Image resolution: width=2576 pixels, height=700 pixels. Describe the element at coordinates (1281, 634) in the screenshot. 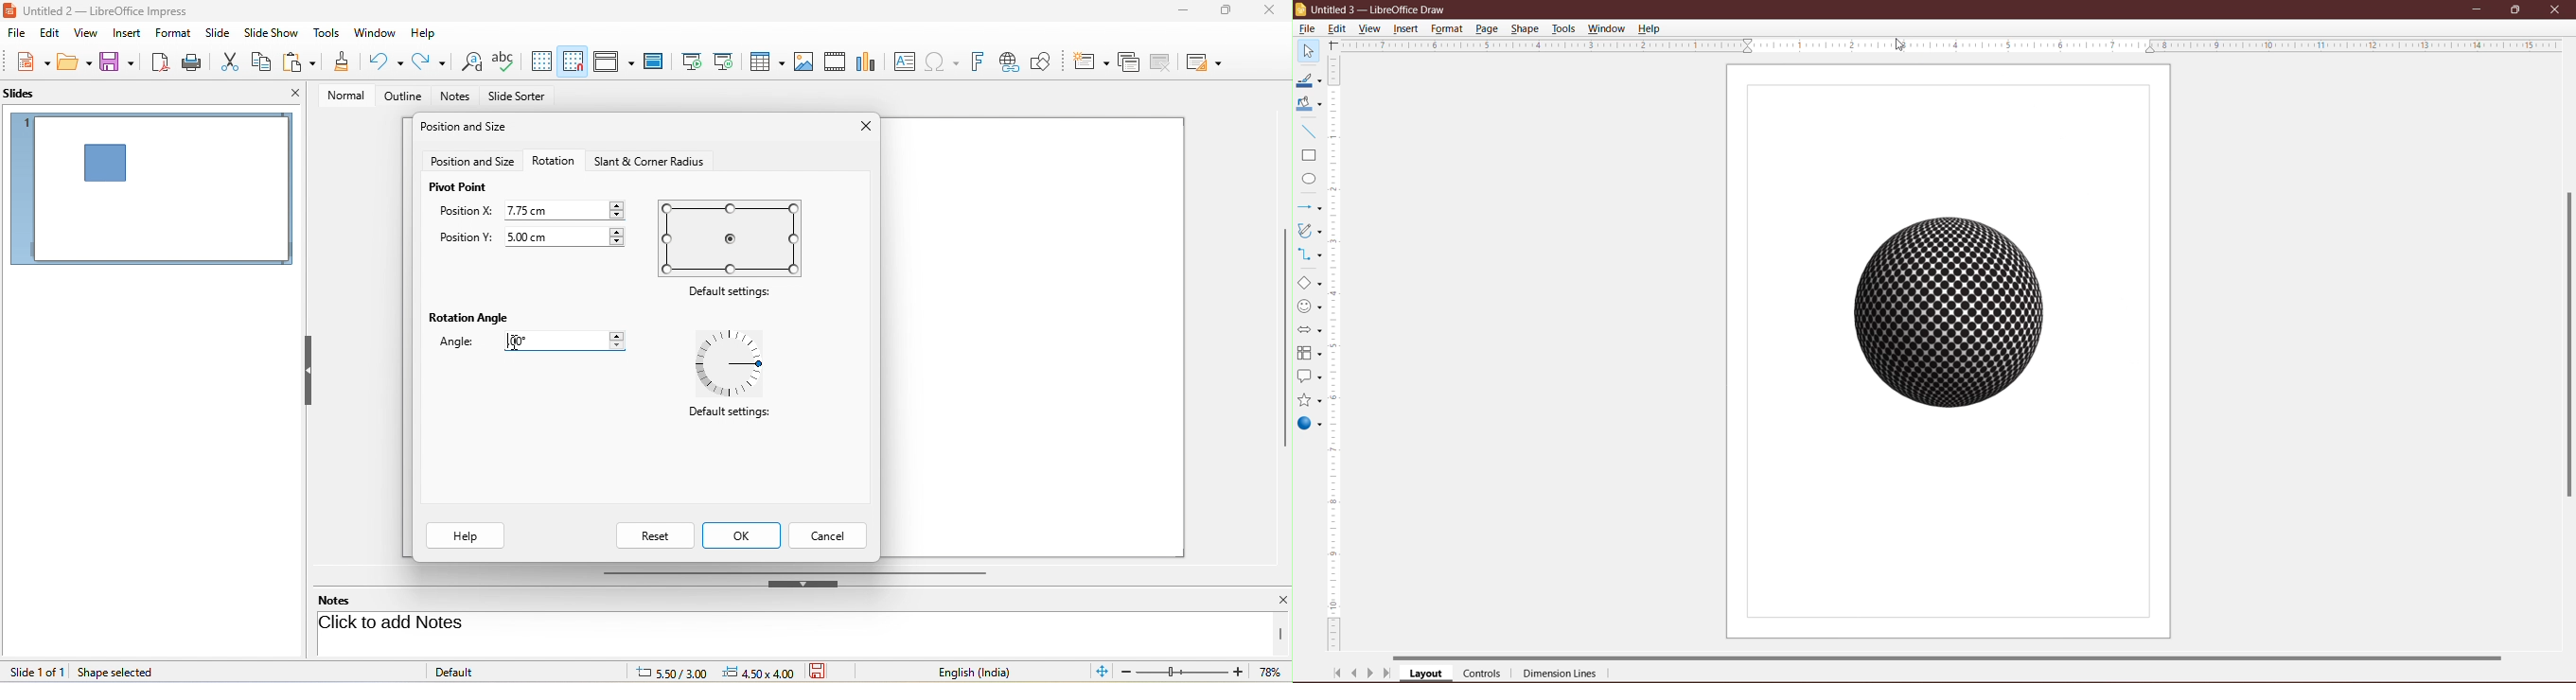

I see `vertical scroll bar` at that location.